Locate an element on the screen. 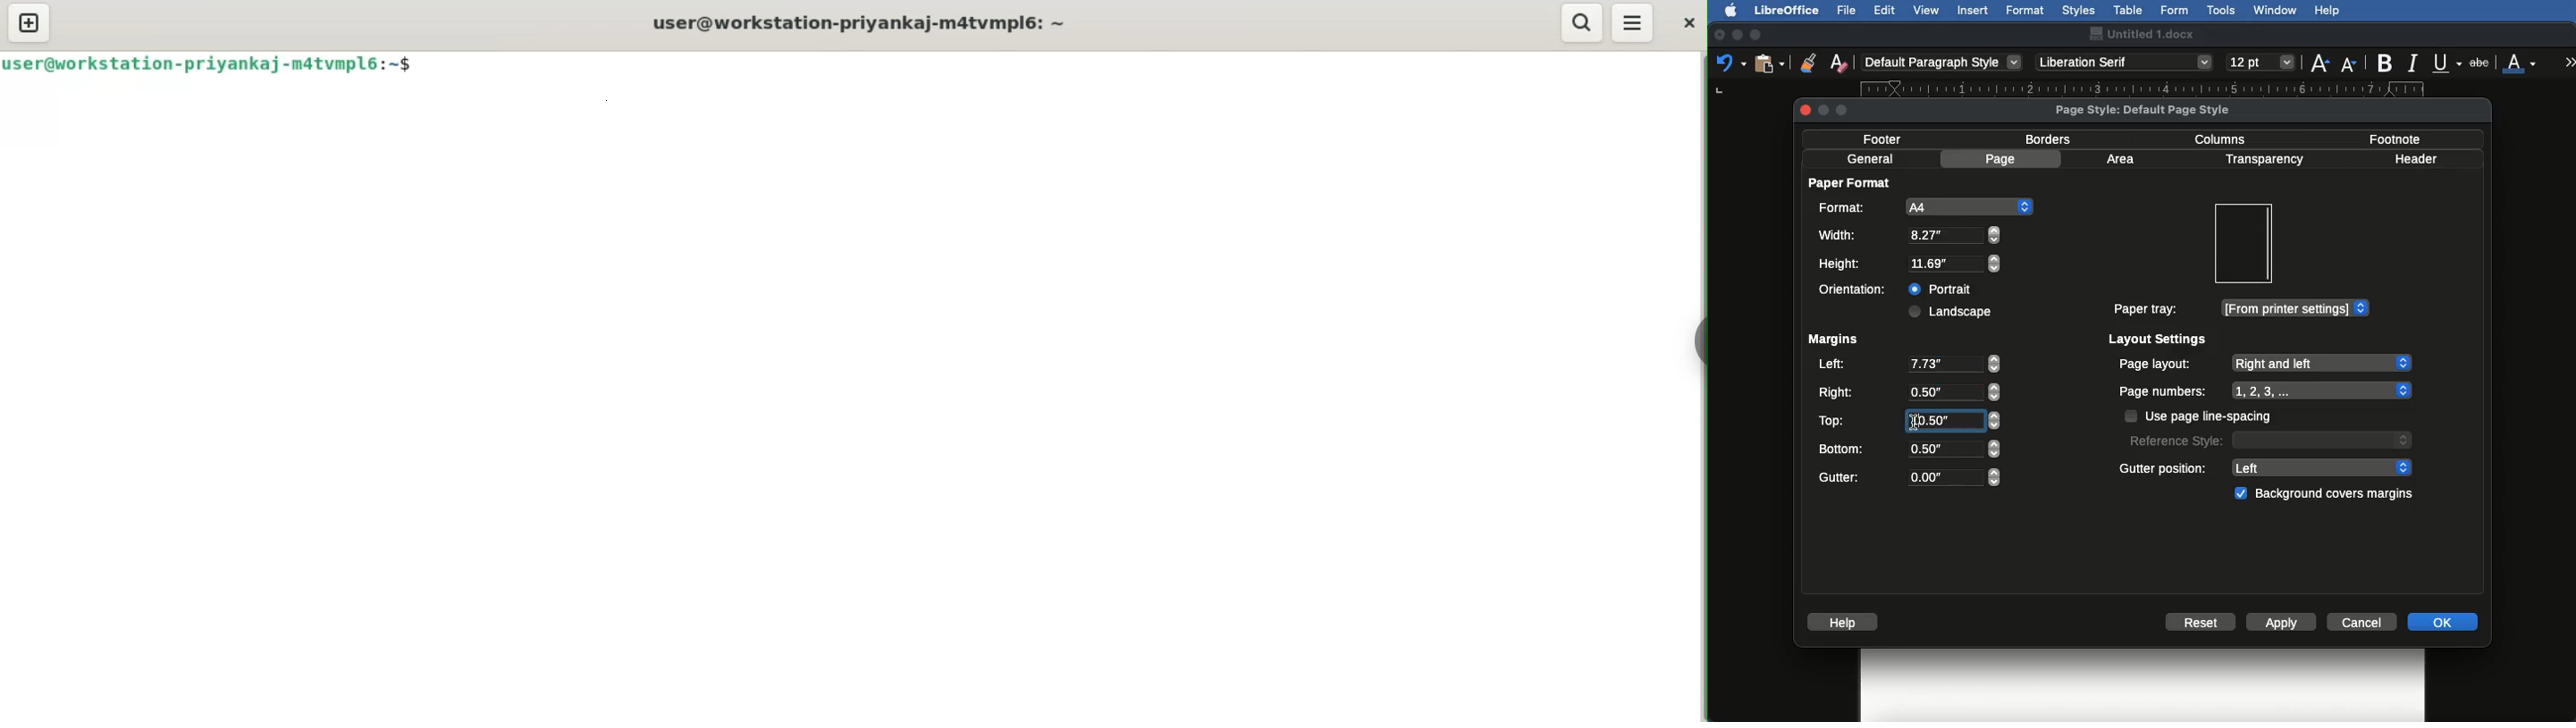 The height and width of the screenshot is (728, 2576). Minimize is located at coordinates (1736, 35).